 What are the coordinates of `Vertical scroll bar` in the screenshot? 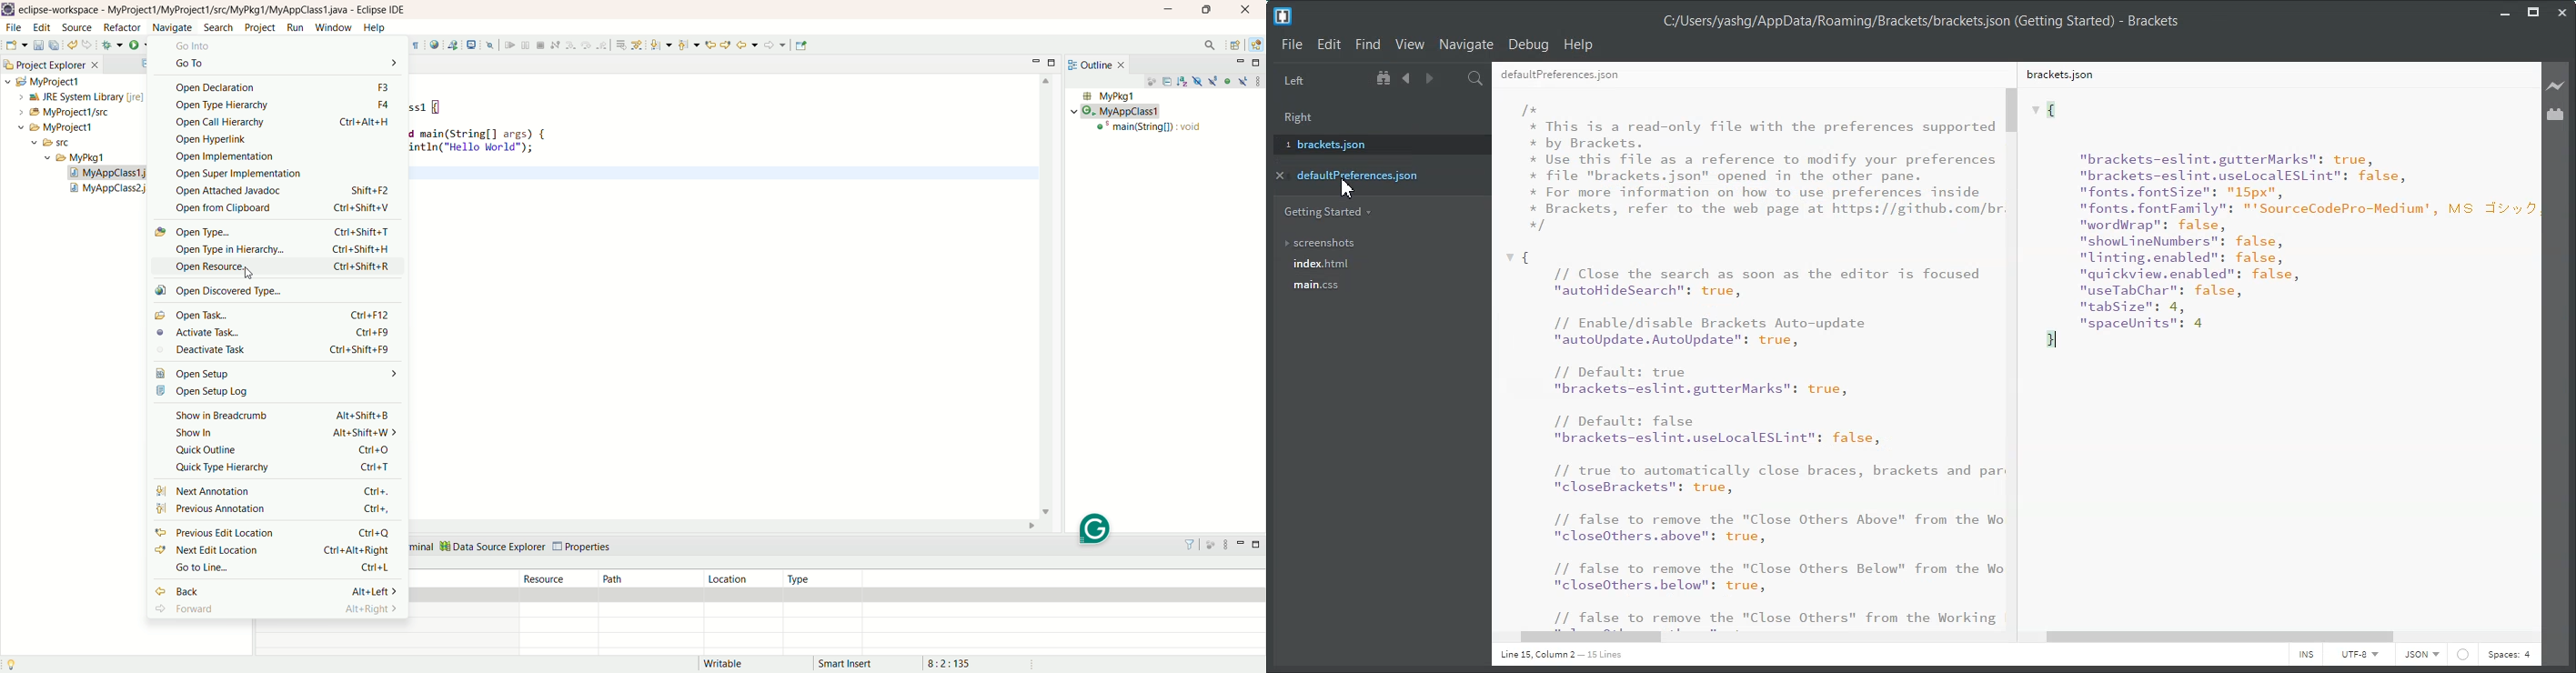 It's located at (2535, 344).